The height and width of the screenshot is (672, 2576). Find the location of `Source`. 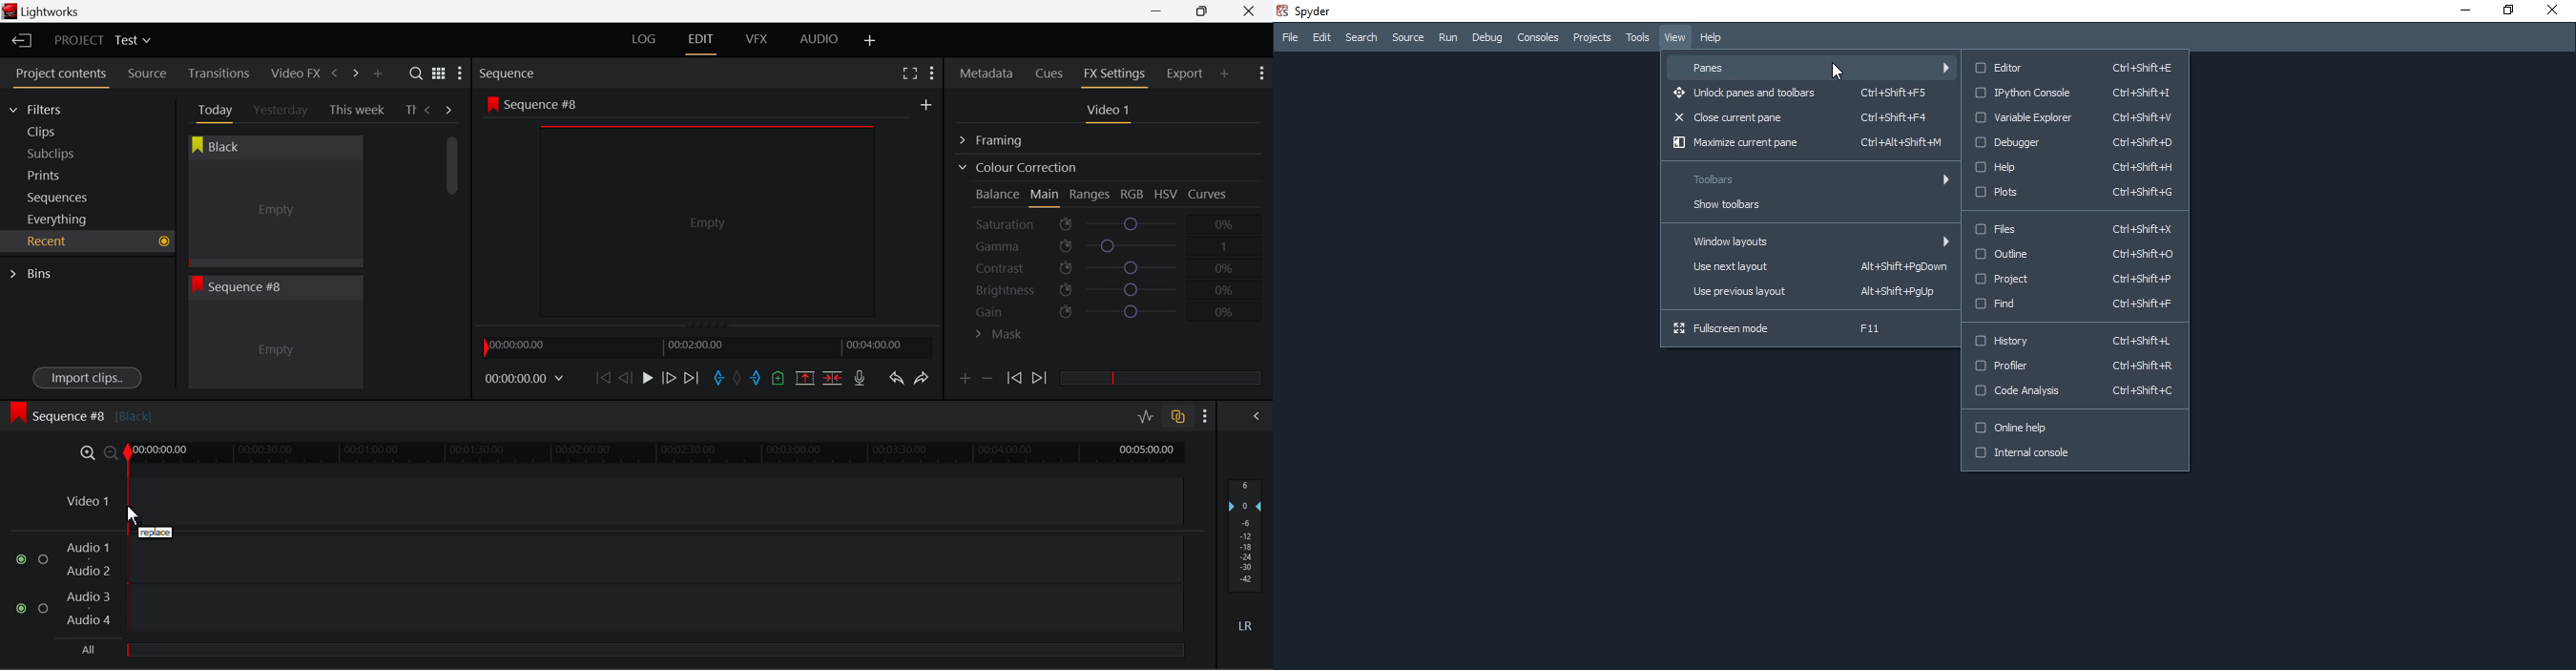

Source is located at coordinates (147, 74).